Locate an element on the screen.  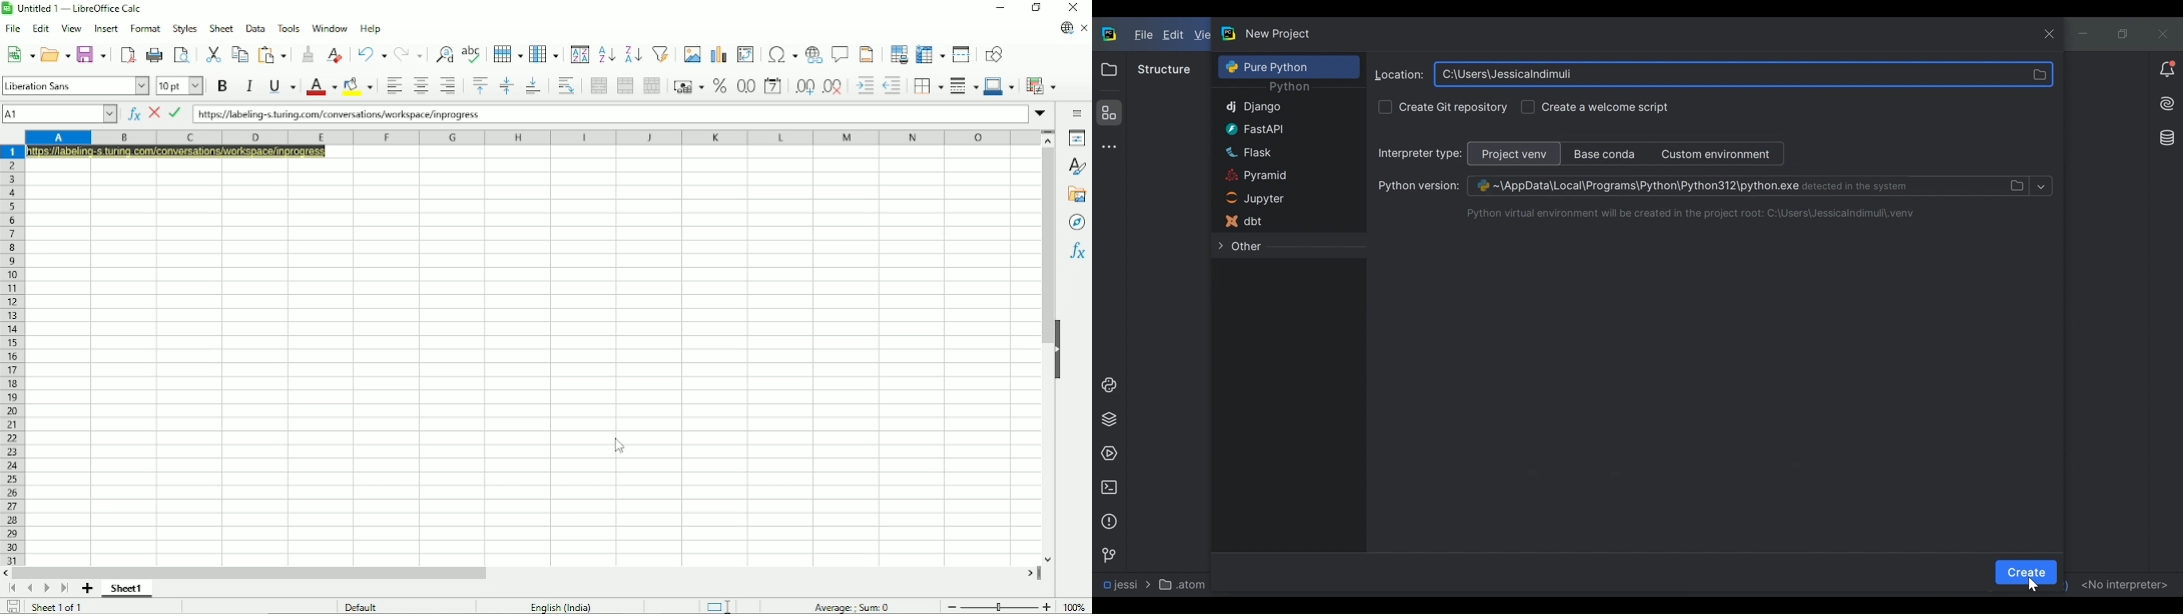
Sort is located at coordinates (579, 54).